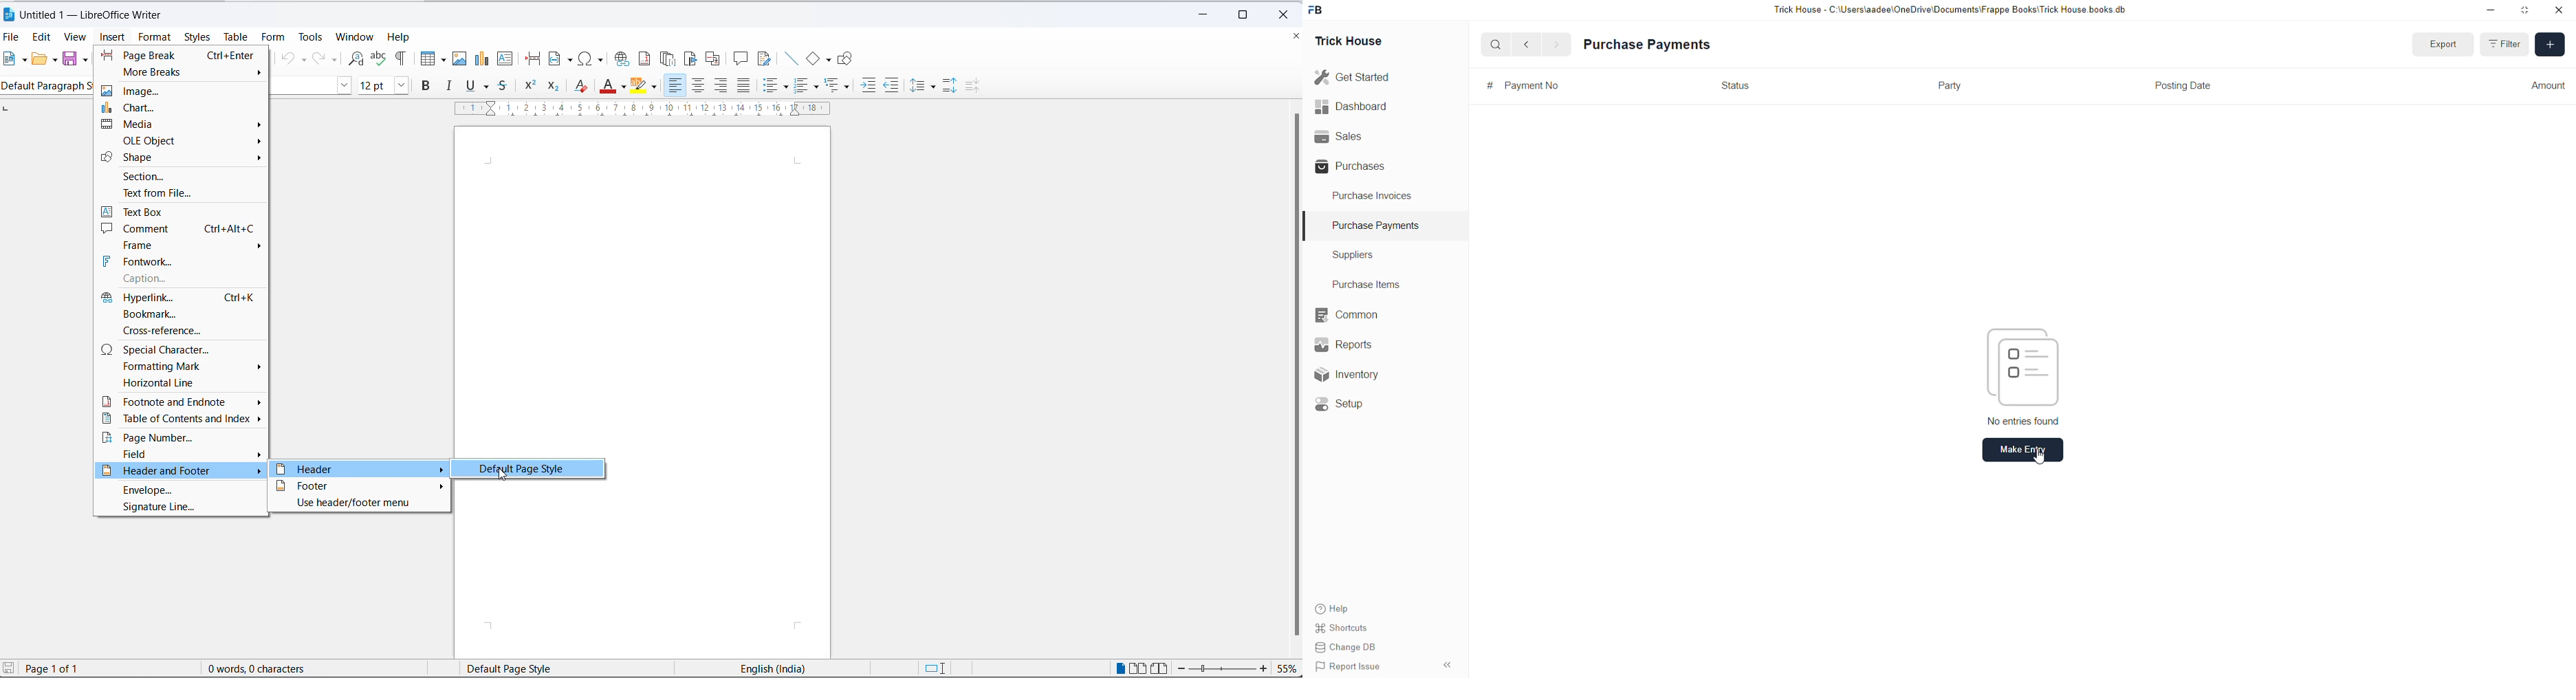 This screenshot has width=2576, height=700. I want to click on Make entry, so click(2023, 449).